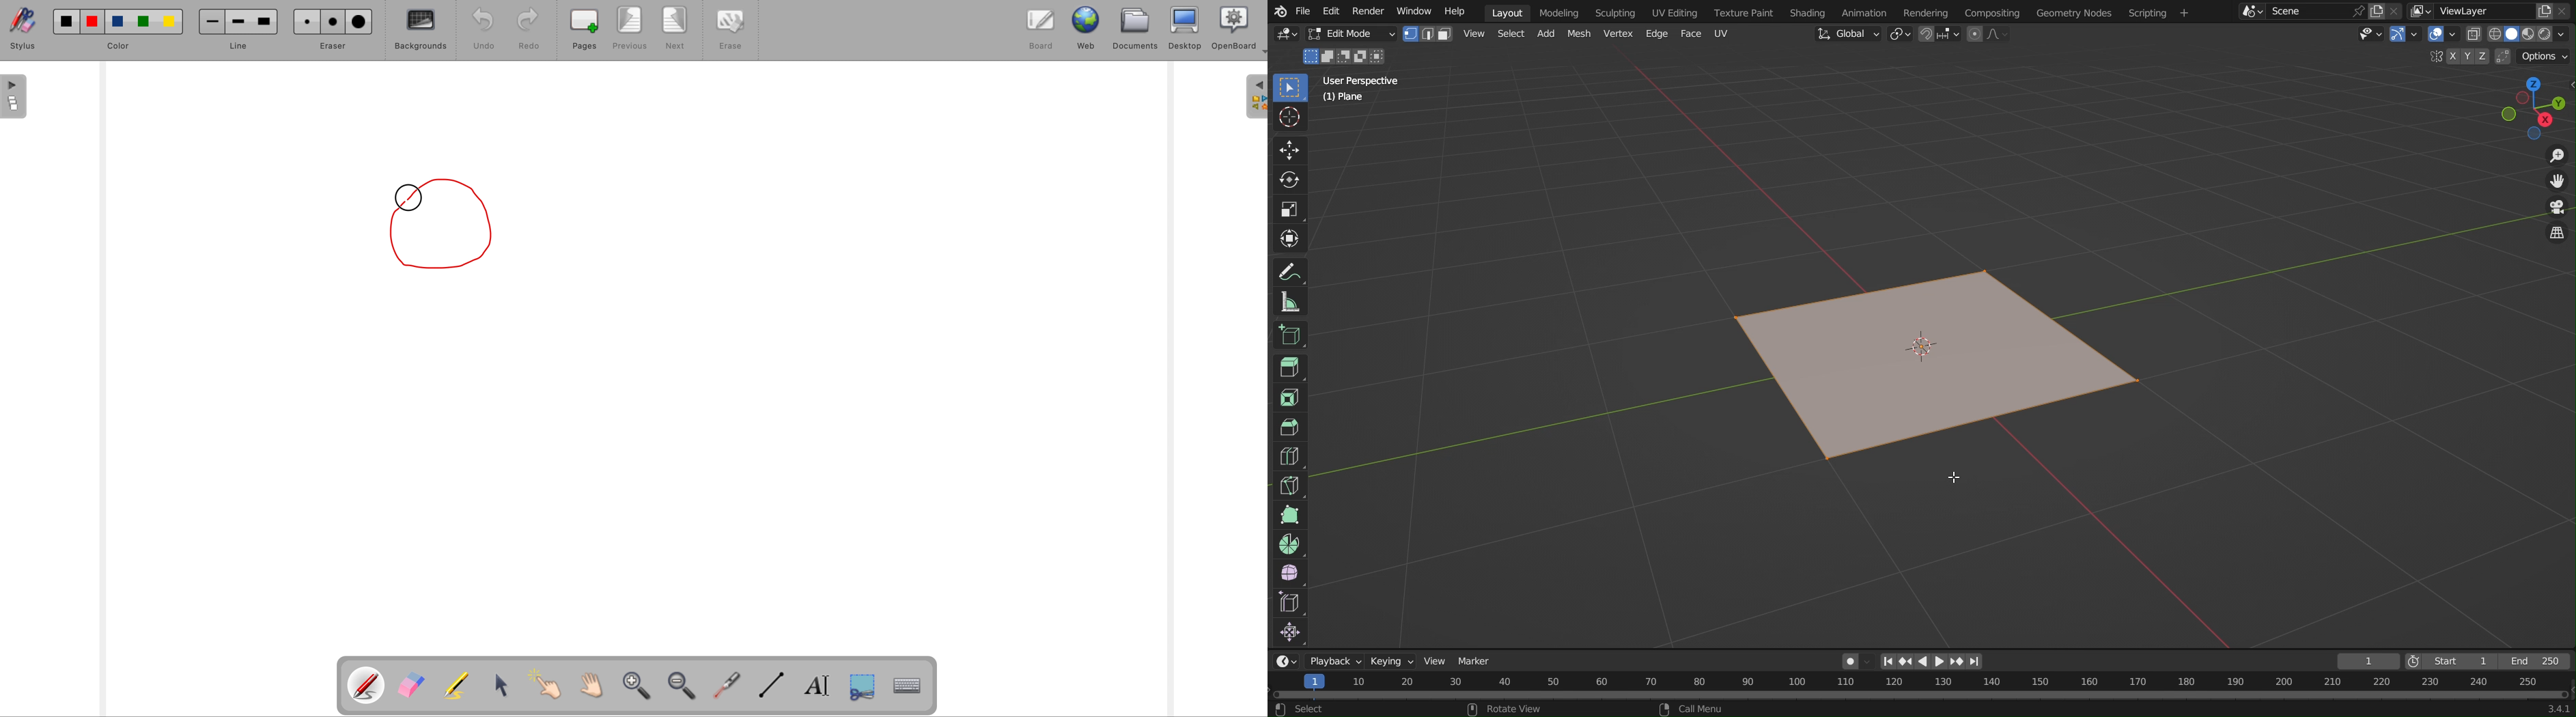  Describe the element at coordinates (420, 32) in the screenshot. I see `backgrounds` at that location.